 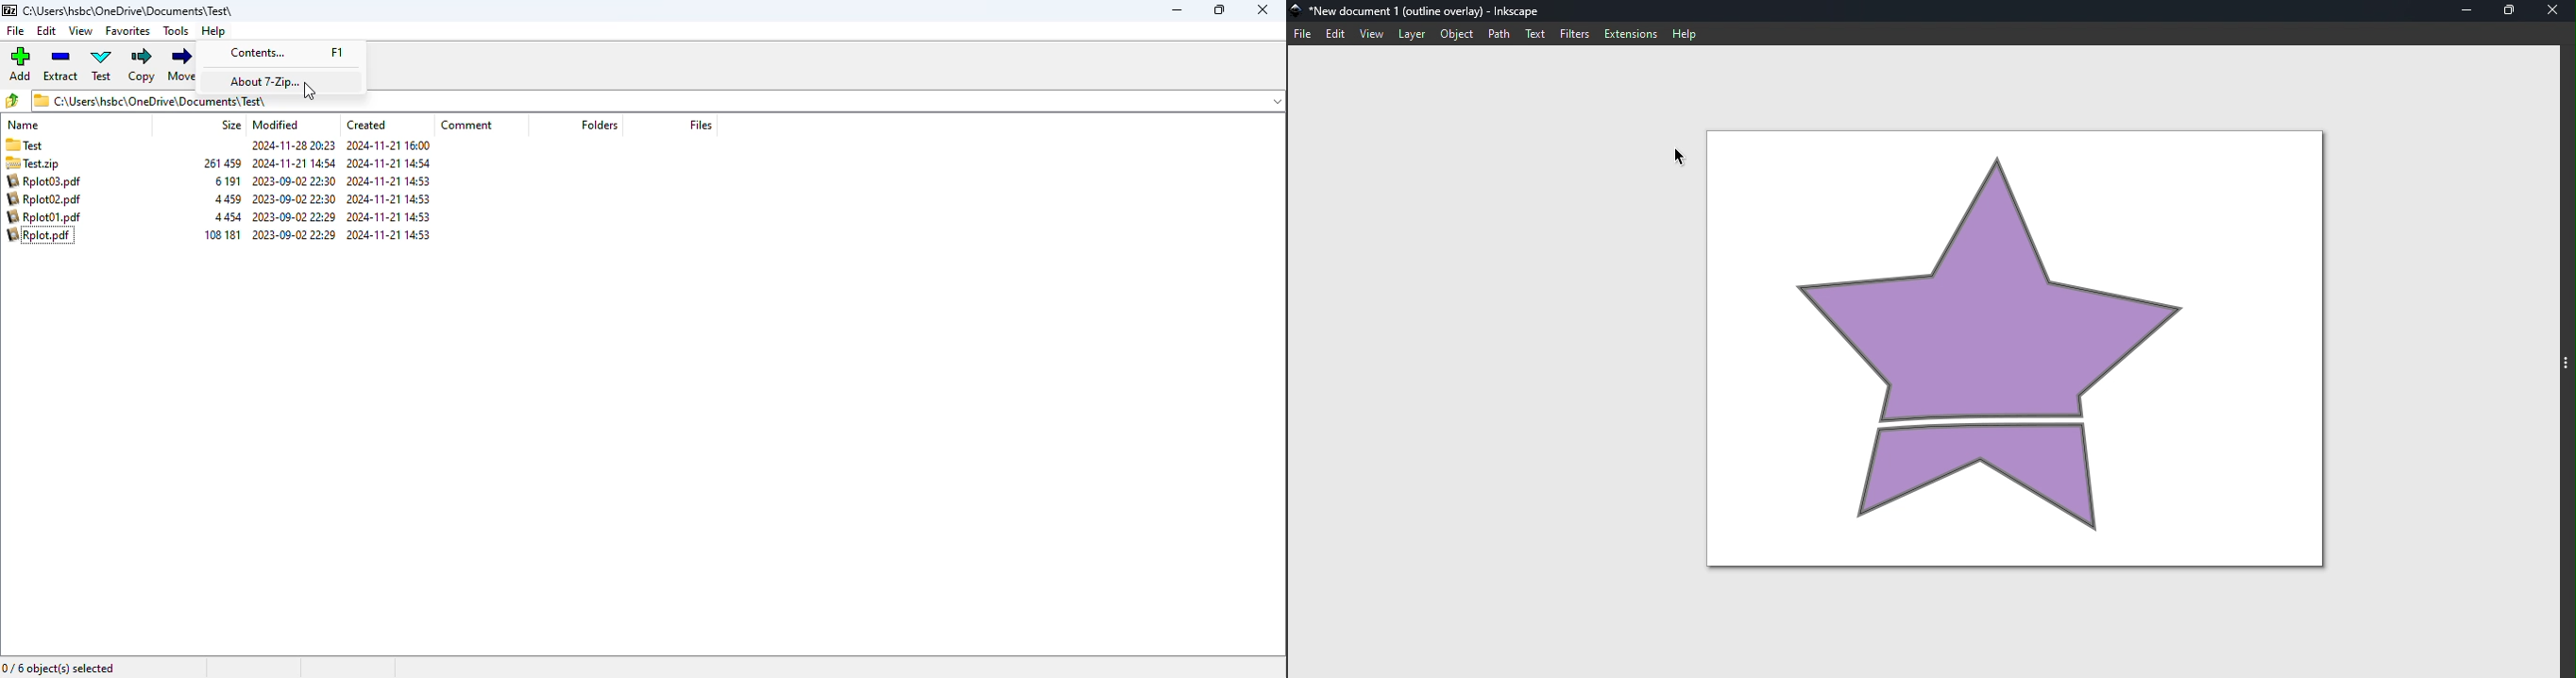 What do you see at coordinates (184, 63) in the screenshot?
I see `move` at bounding box center [184, 63].